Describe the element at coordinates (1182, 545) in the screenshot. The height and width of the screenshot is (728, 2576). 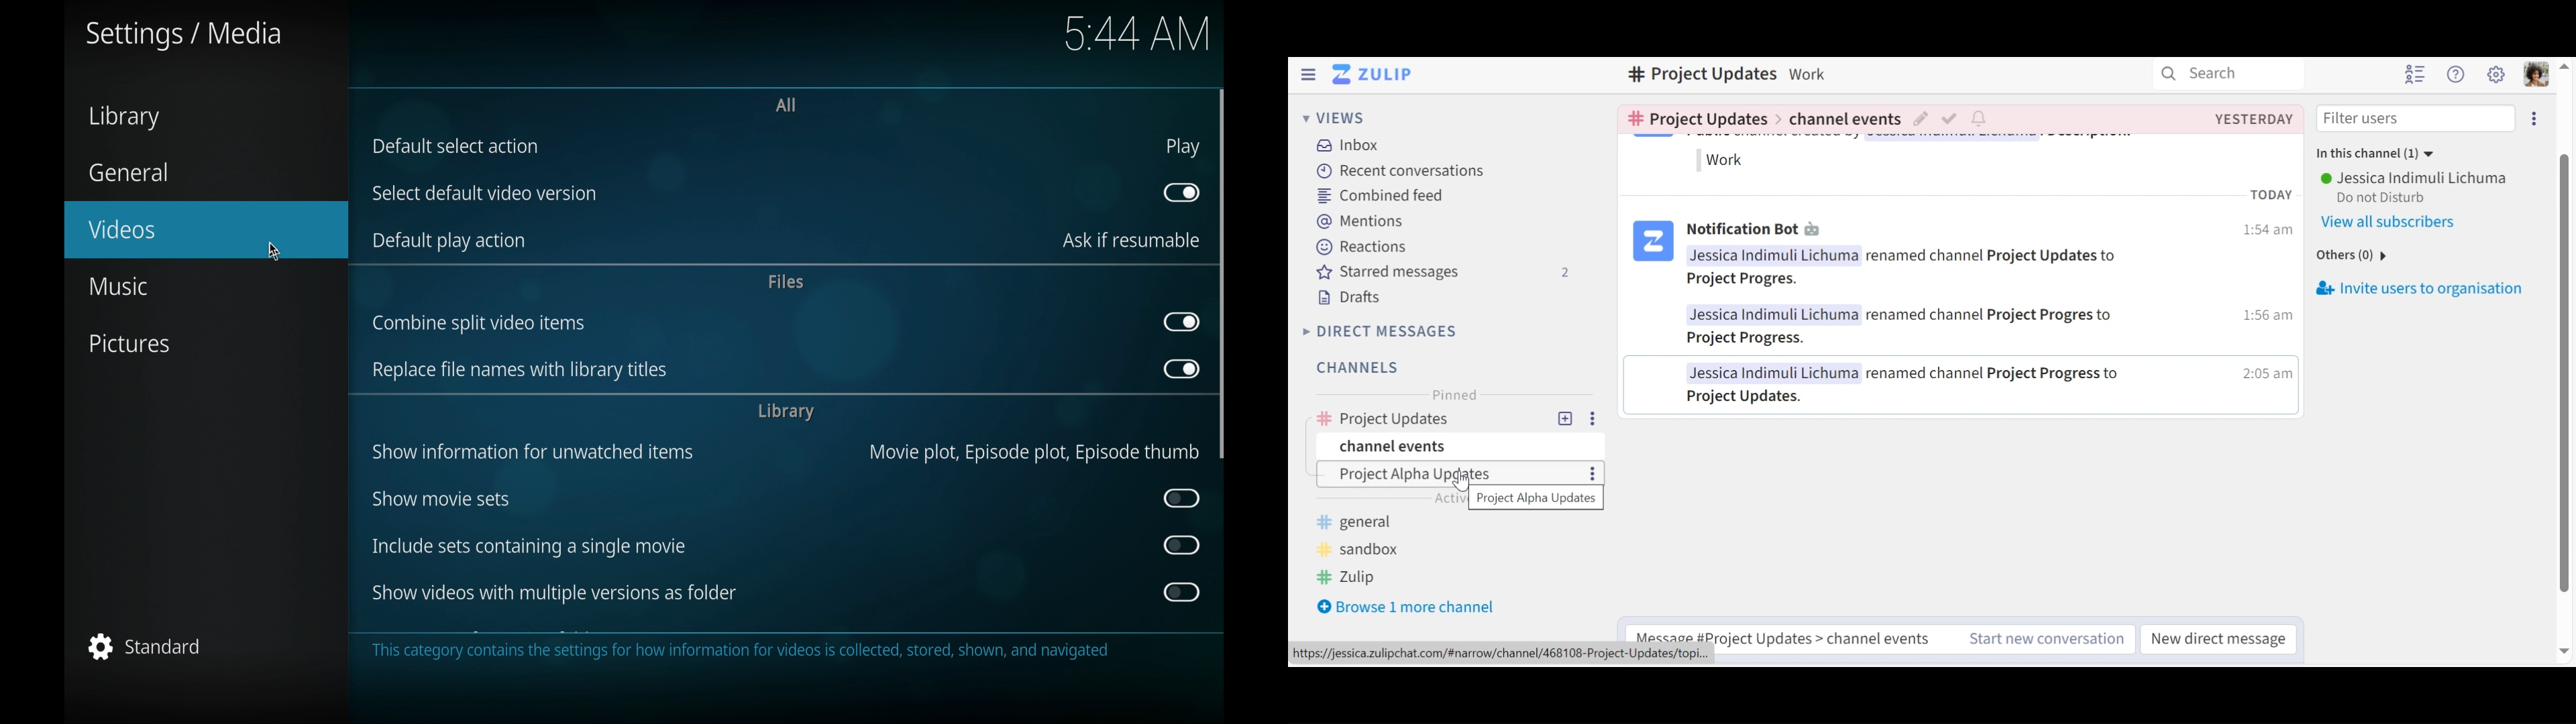
I see `toggle button` at that location.